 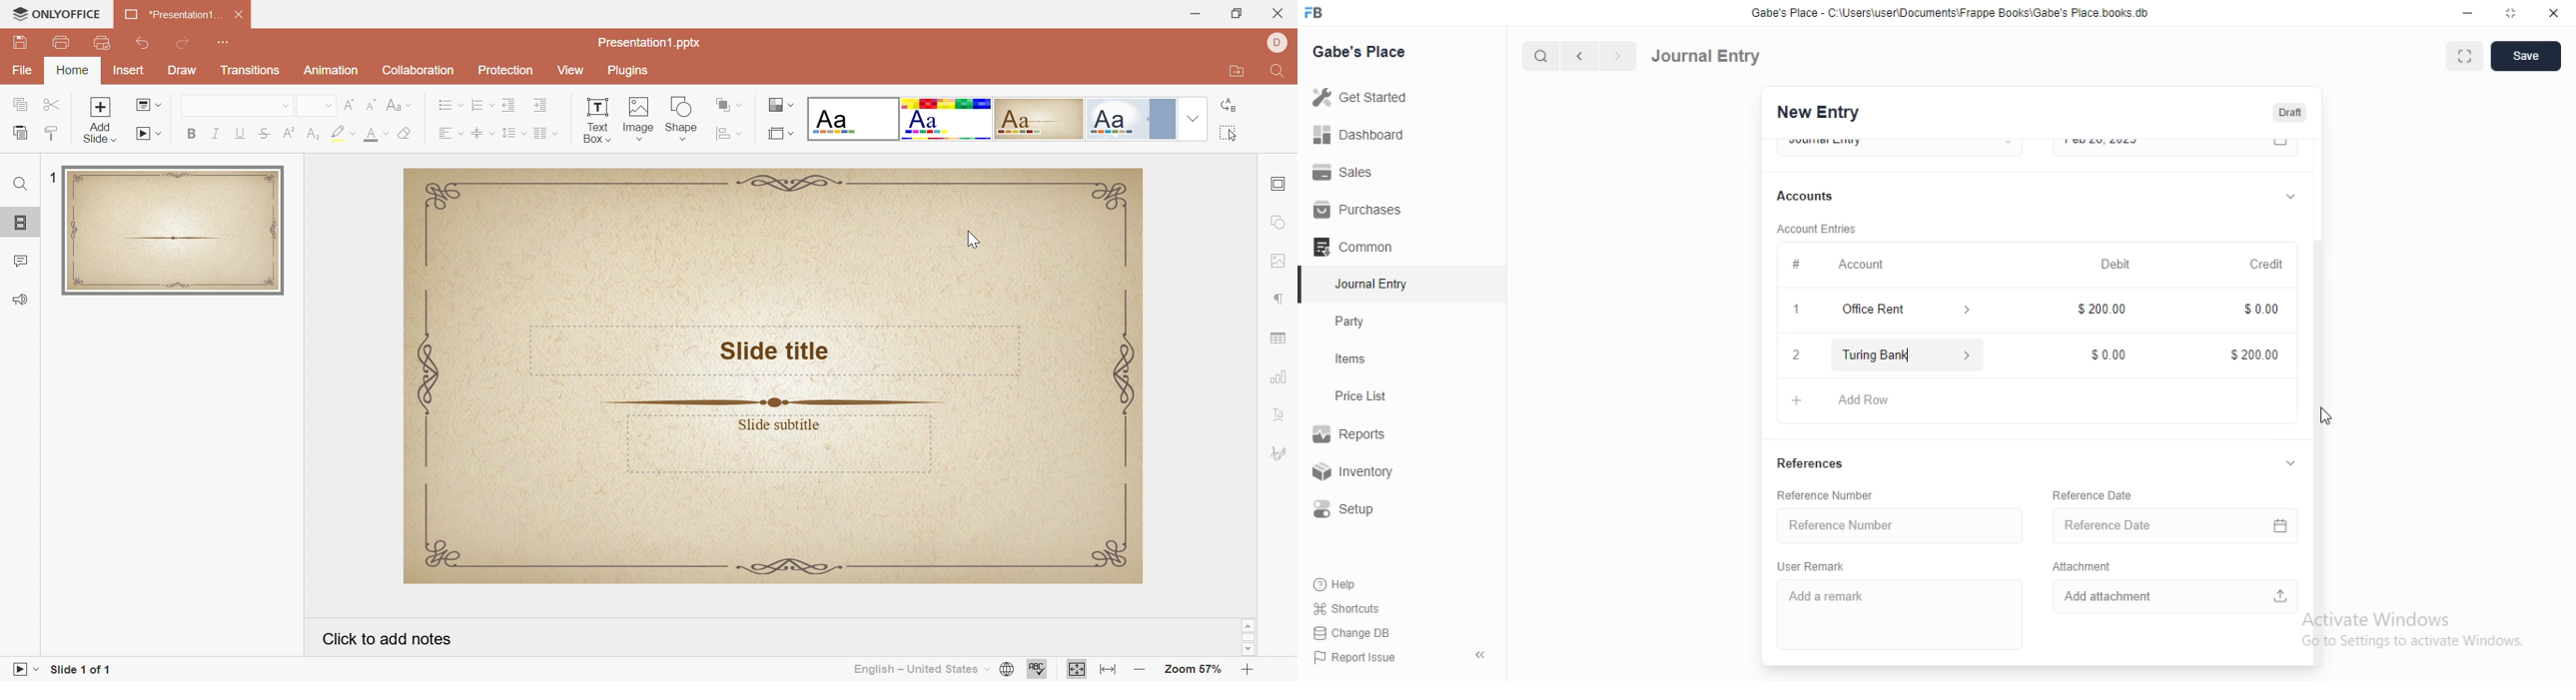 I want to click on English - United States, so click(x=917, y=669).